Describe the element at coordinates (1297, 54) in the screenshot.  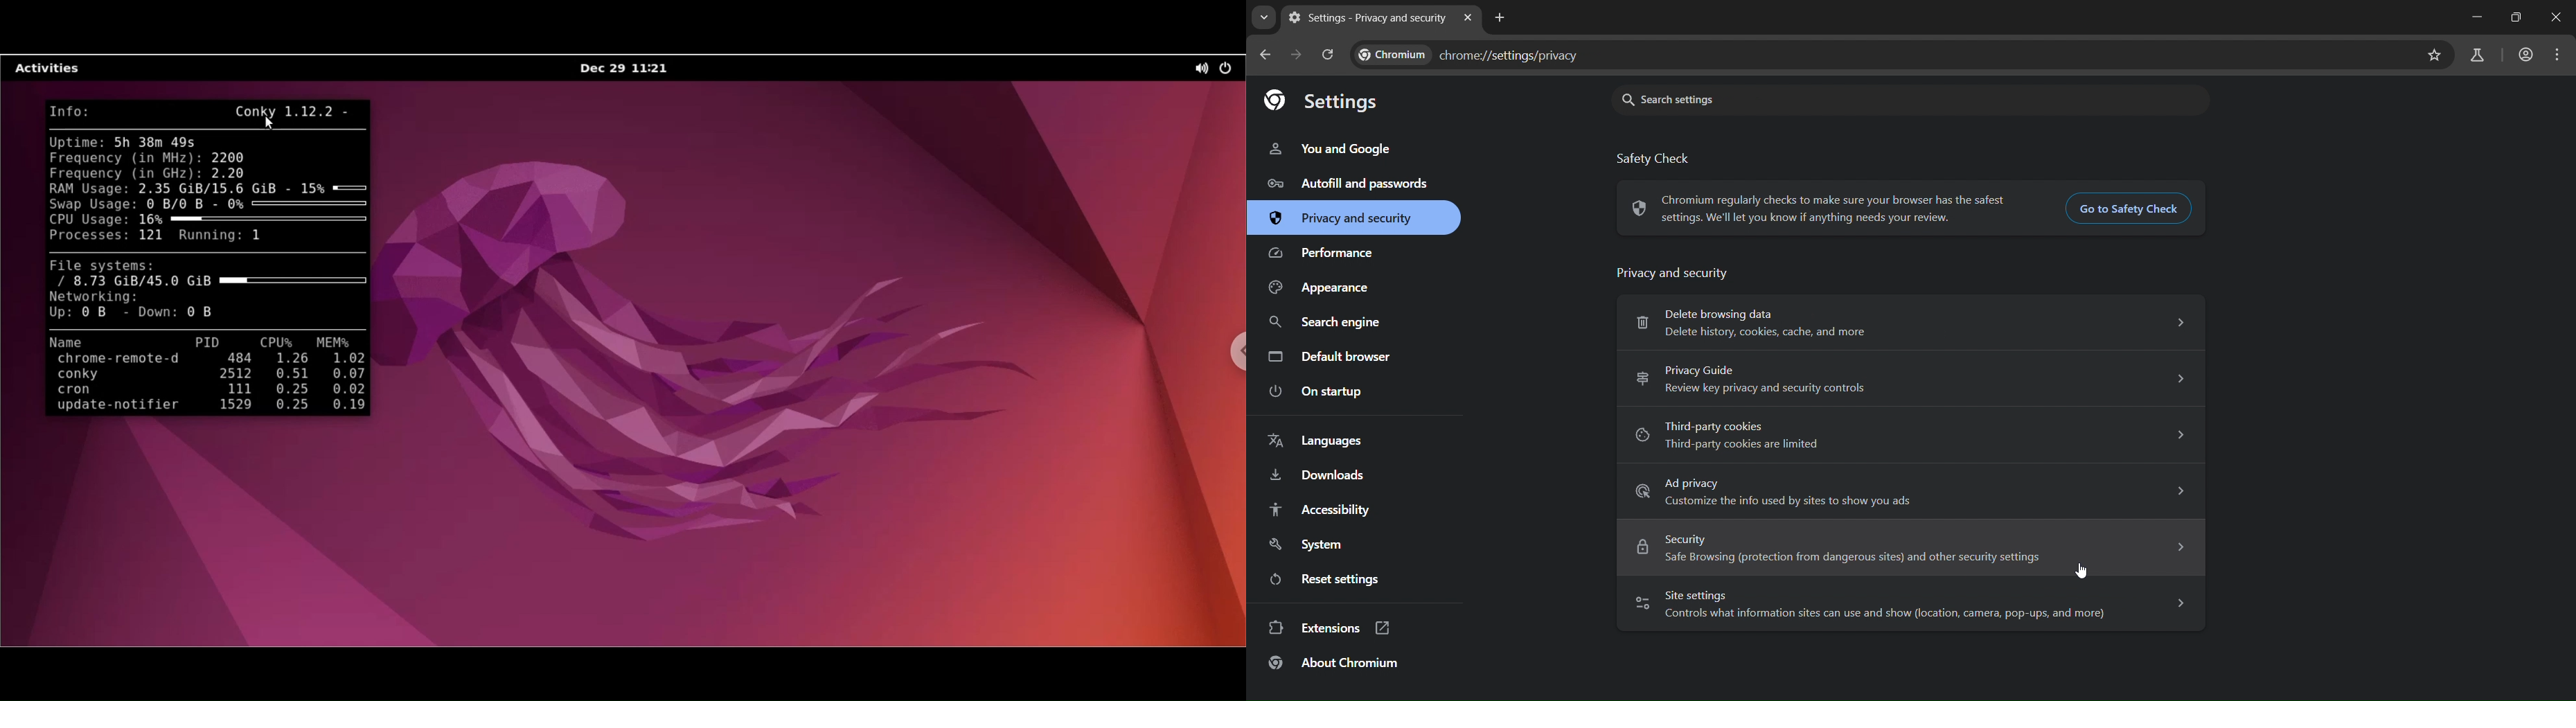
I see `go forward one page` at that location.